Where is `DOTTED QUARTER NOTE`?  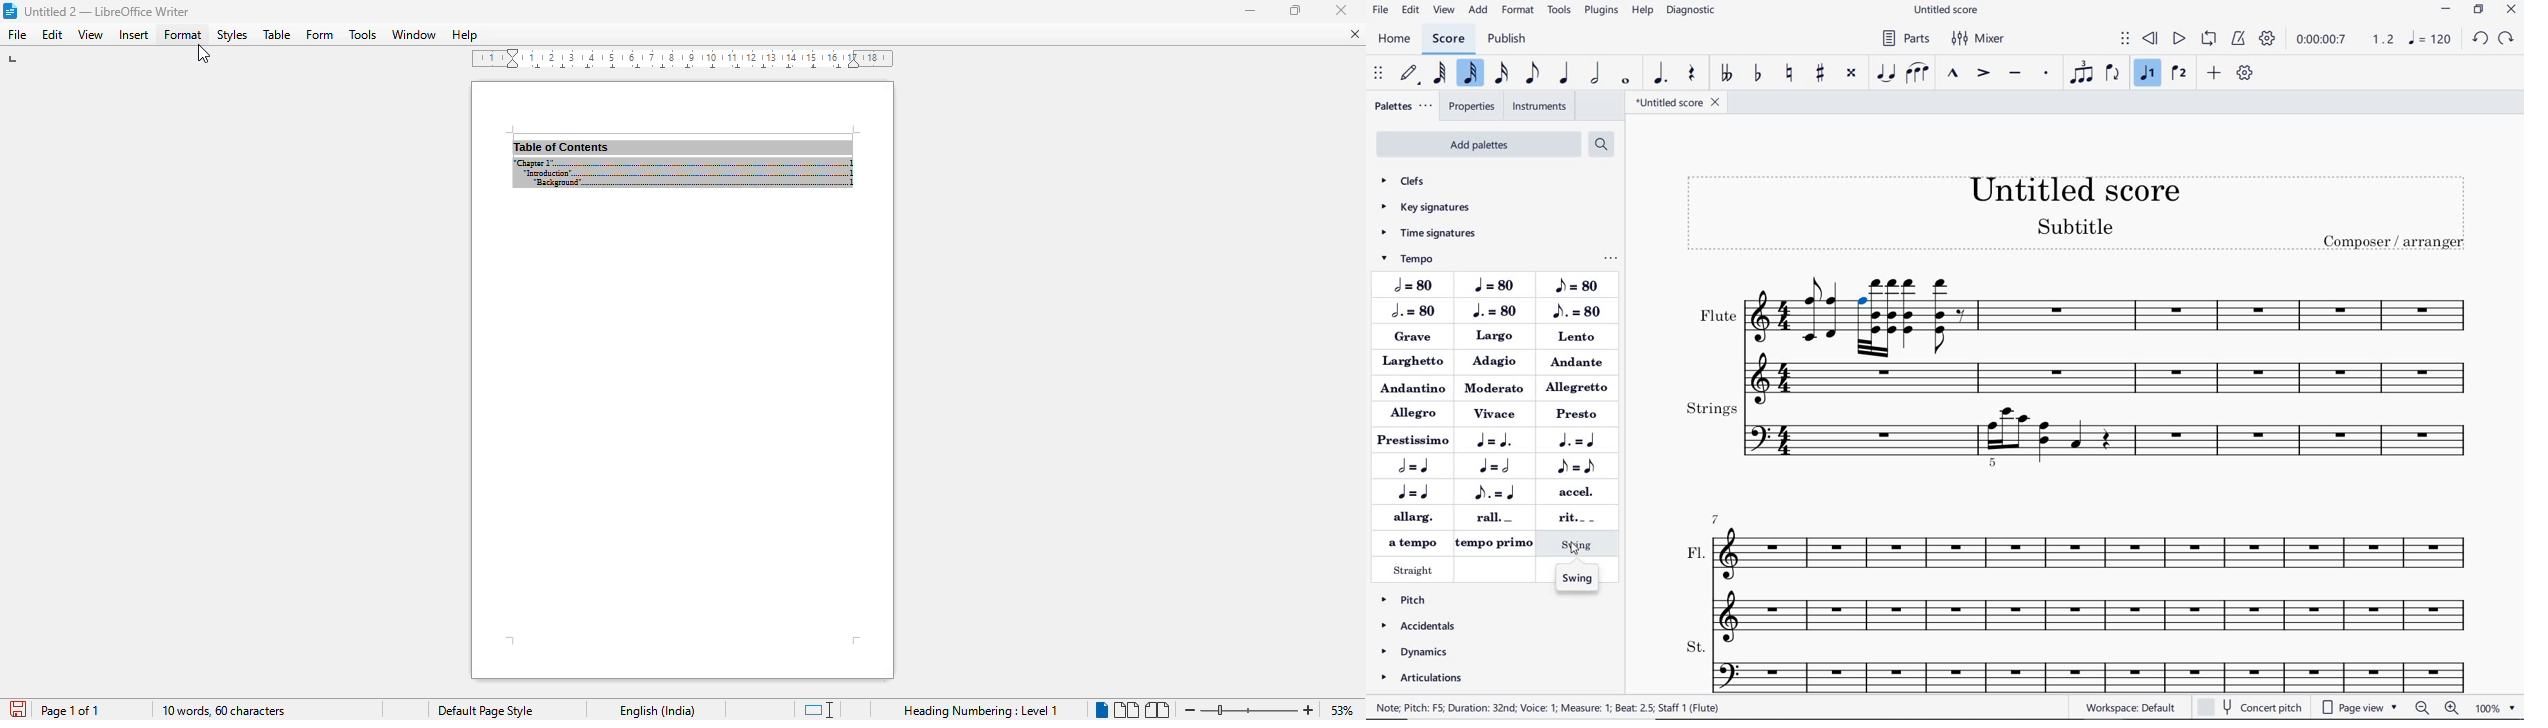
DOTTED QUARTER NOTE is located at coordinates (1495, 311).